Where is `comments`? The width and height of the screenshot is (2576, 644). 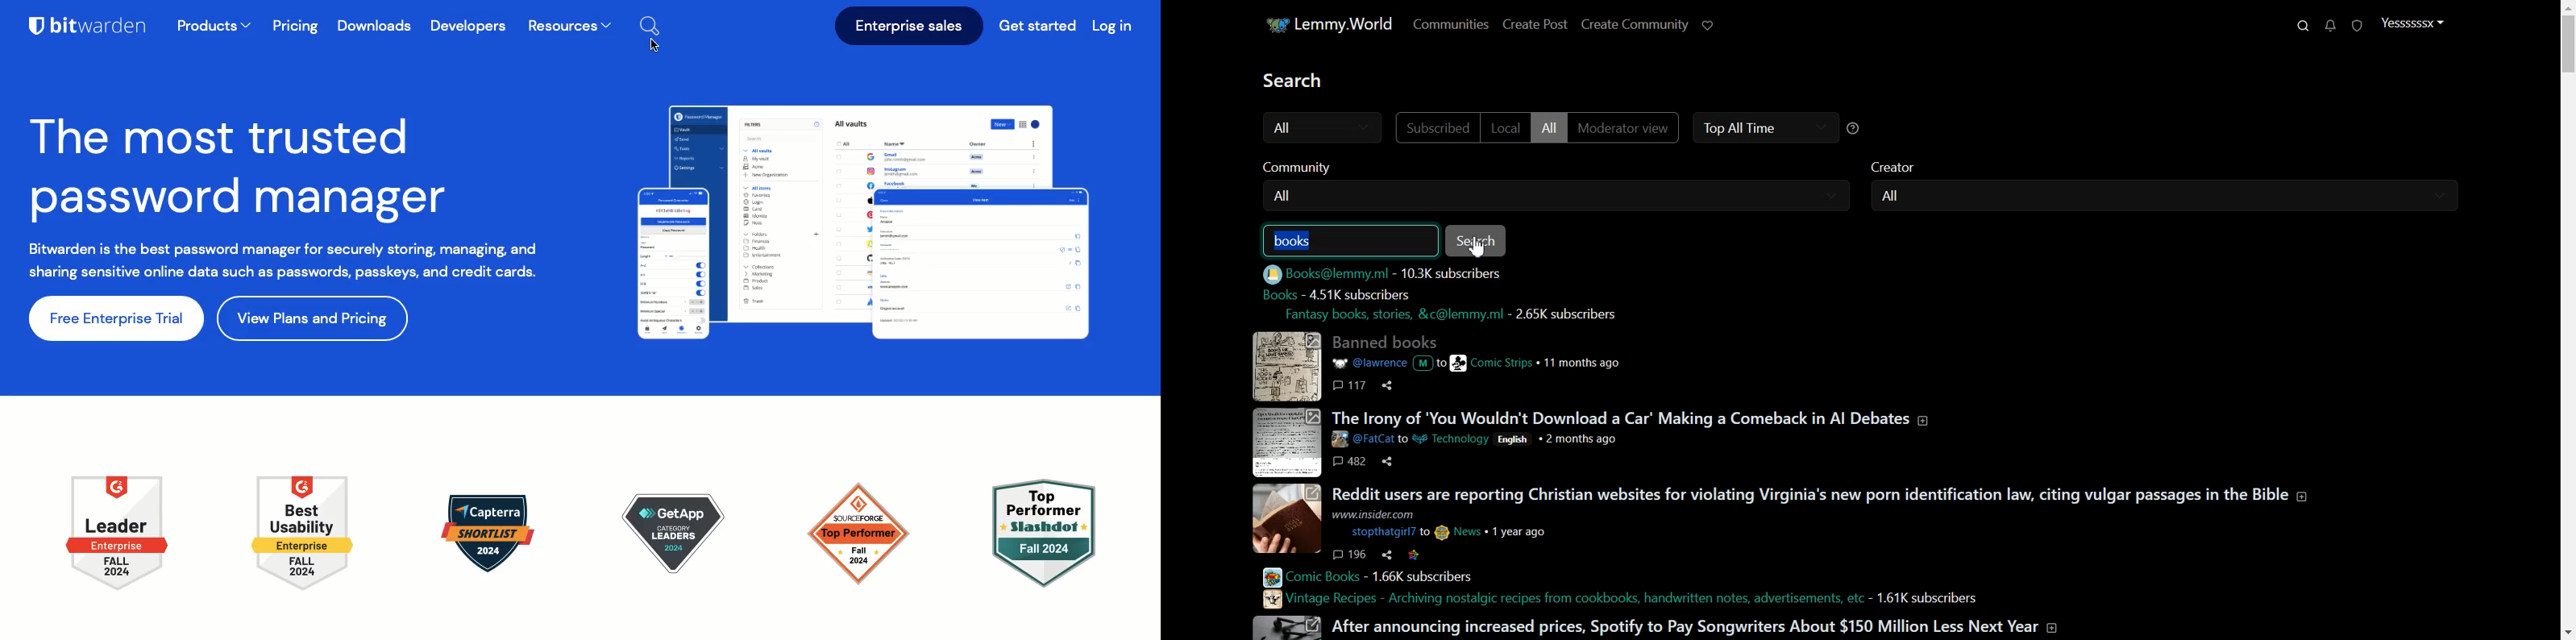 comments is located at coordinates (1350, 554).